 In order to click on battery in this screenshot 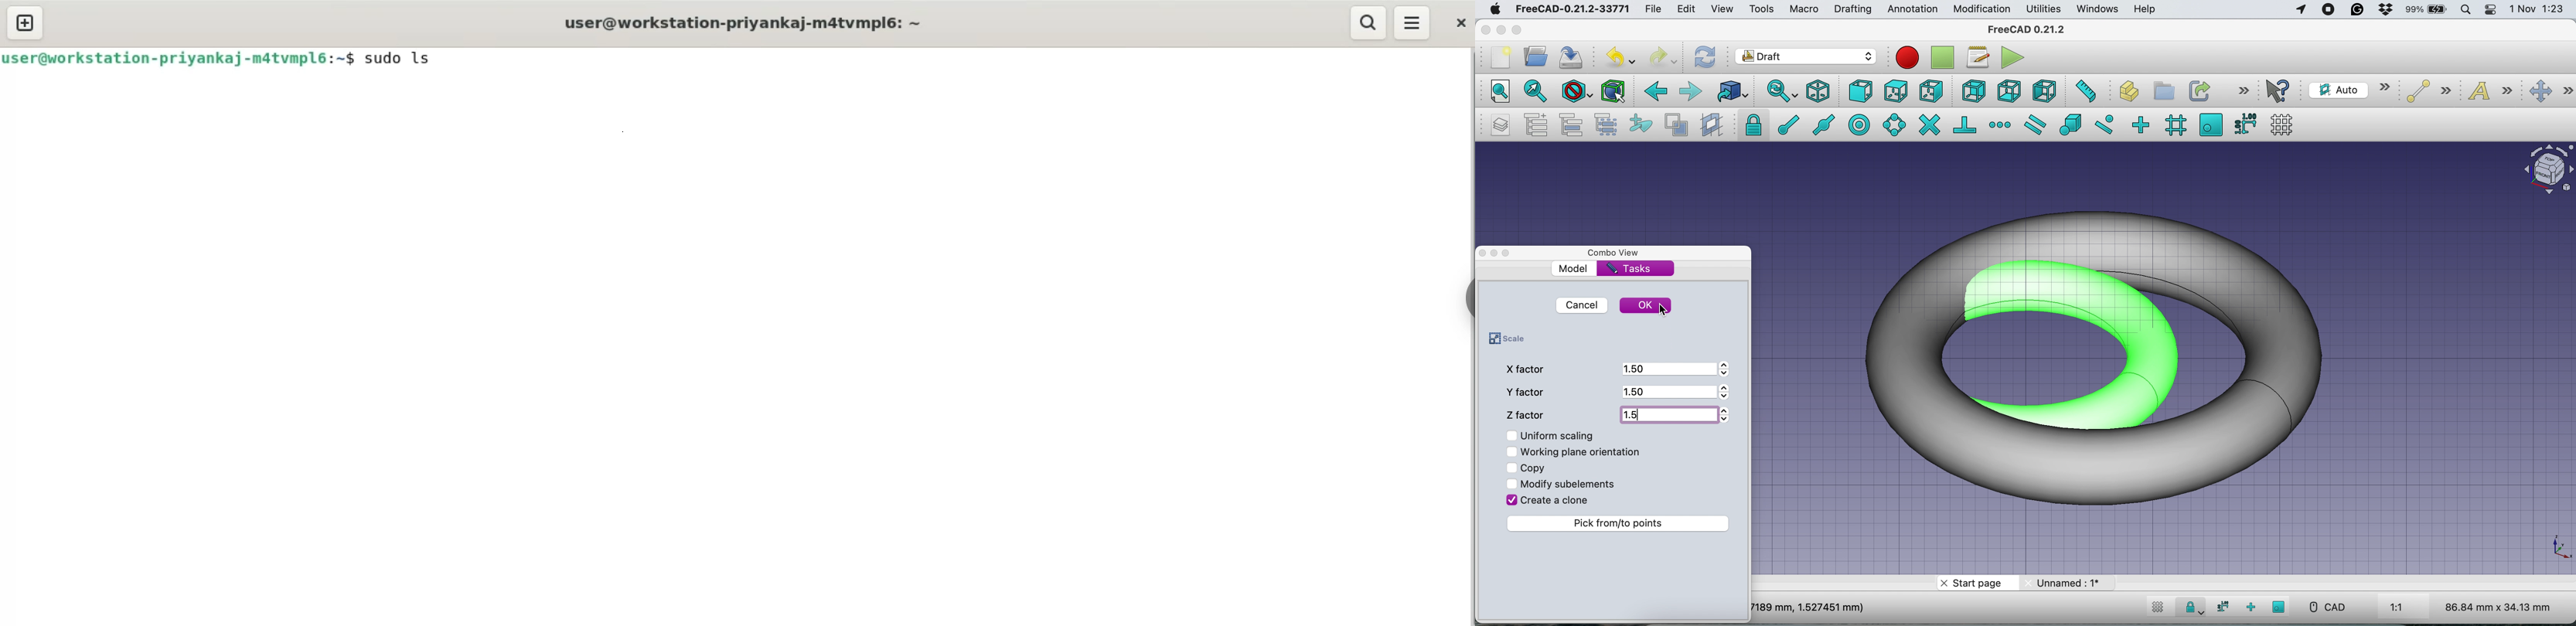, I will do `click(2427, 10)`.